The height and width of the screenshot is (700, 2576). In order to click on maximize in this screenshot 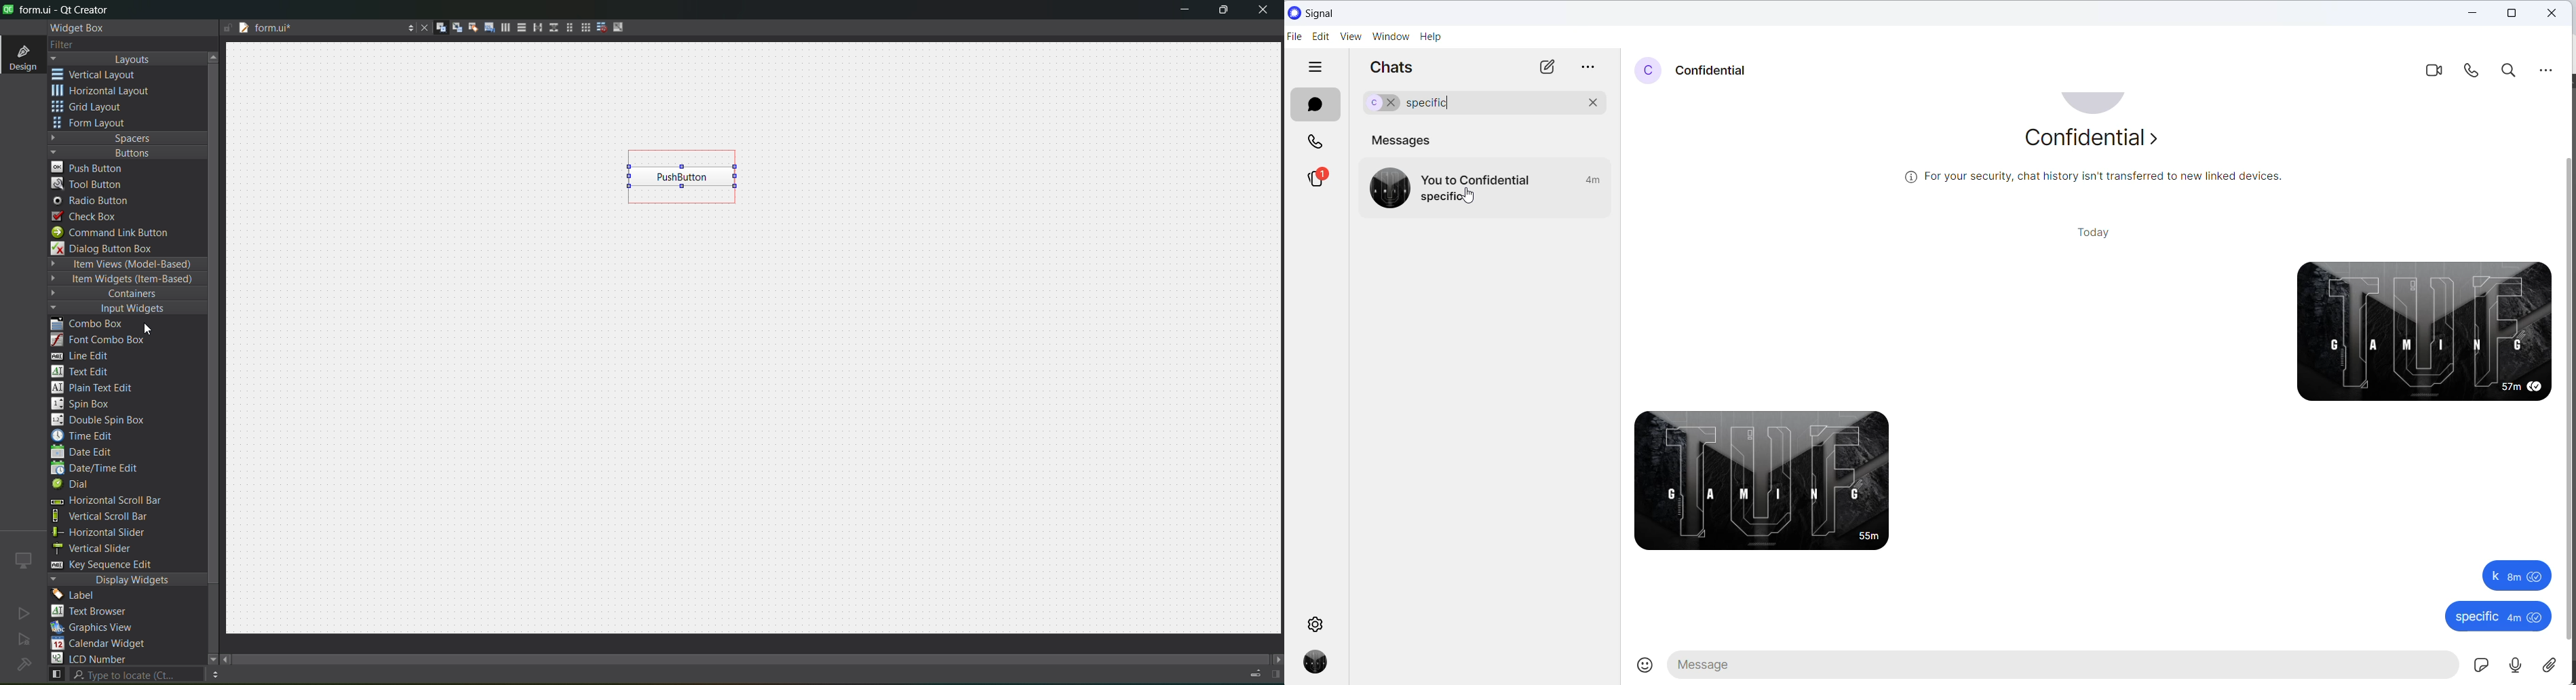, I will do `click(1225, 12)`.